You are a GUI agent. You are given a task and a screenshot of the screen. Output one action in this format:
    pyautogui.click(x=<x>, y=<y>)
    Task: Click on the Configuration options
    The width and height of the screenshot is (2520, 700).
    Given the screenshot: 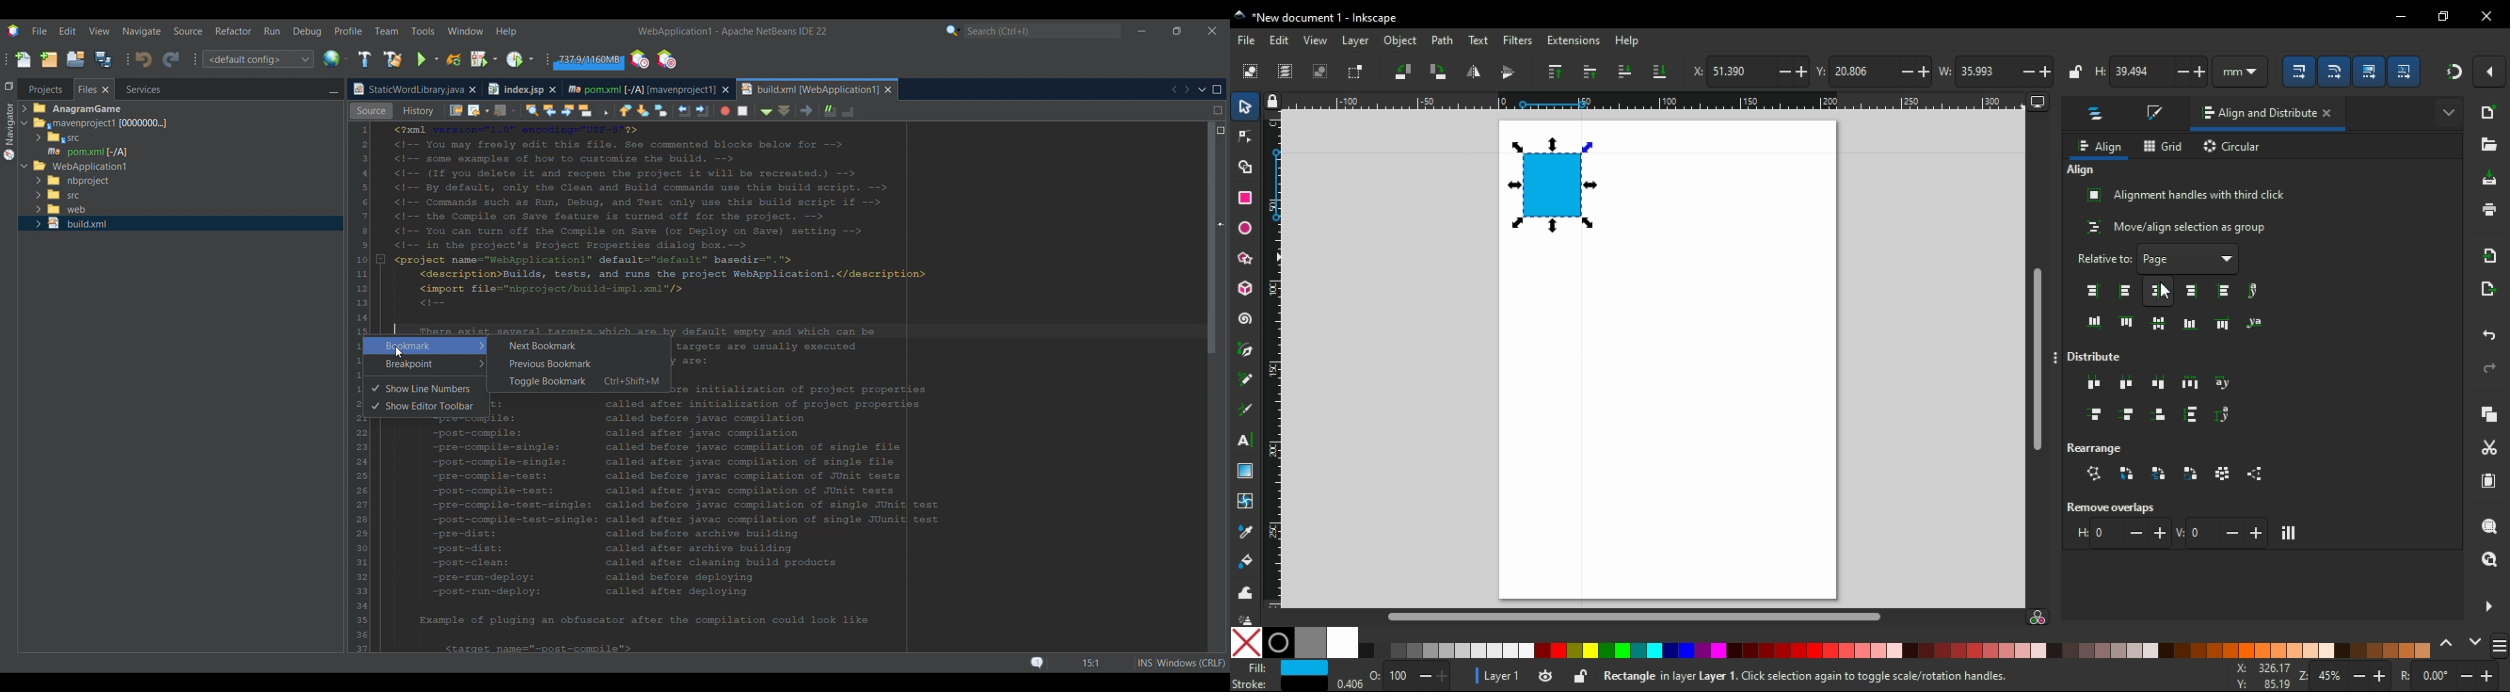 What is the action you would take?
    pyautogui.click(x=258, y=59)
    